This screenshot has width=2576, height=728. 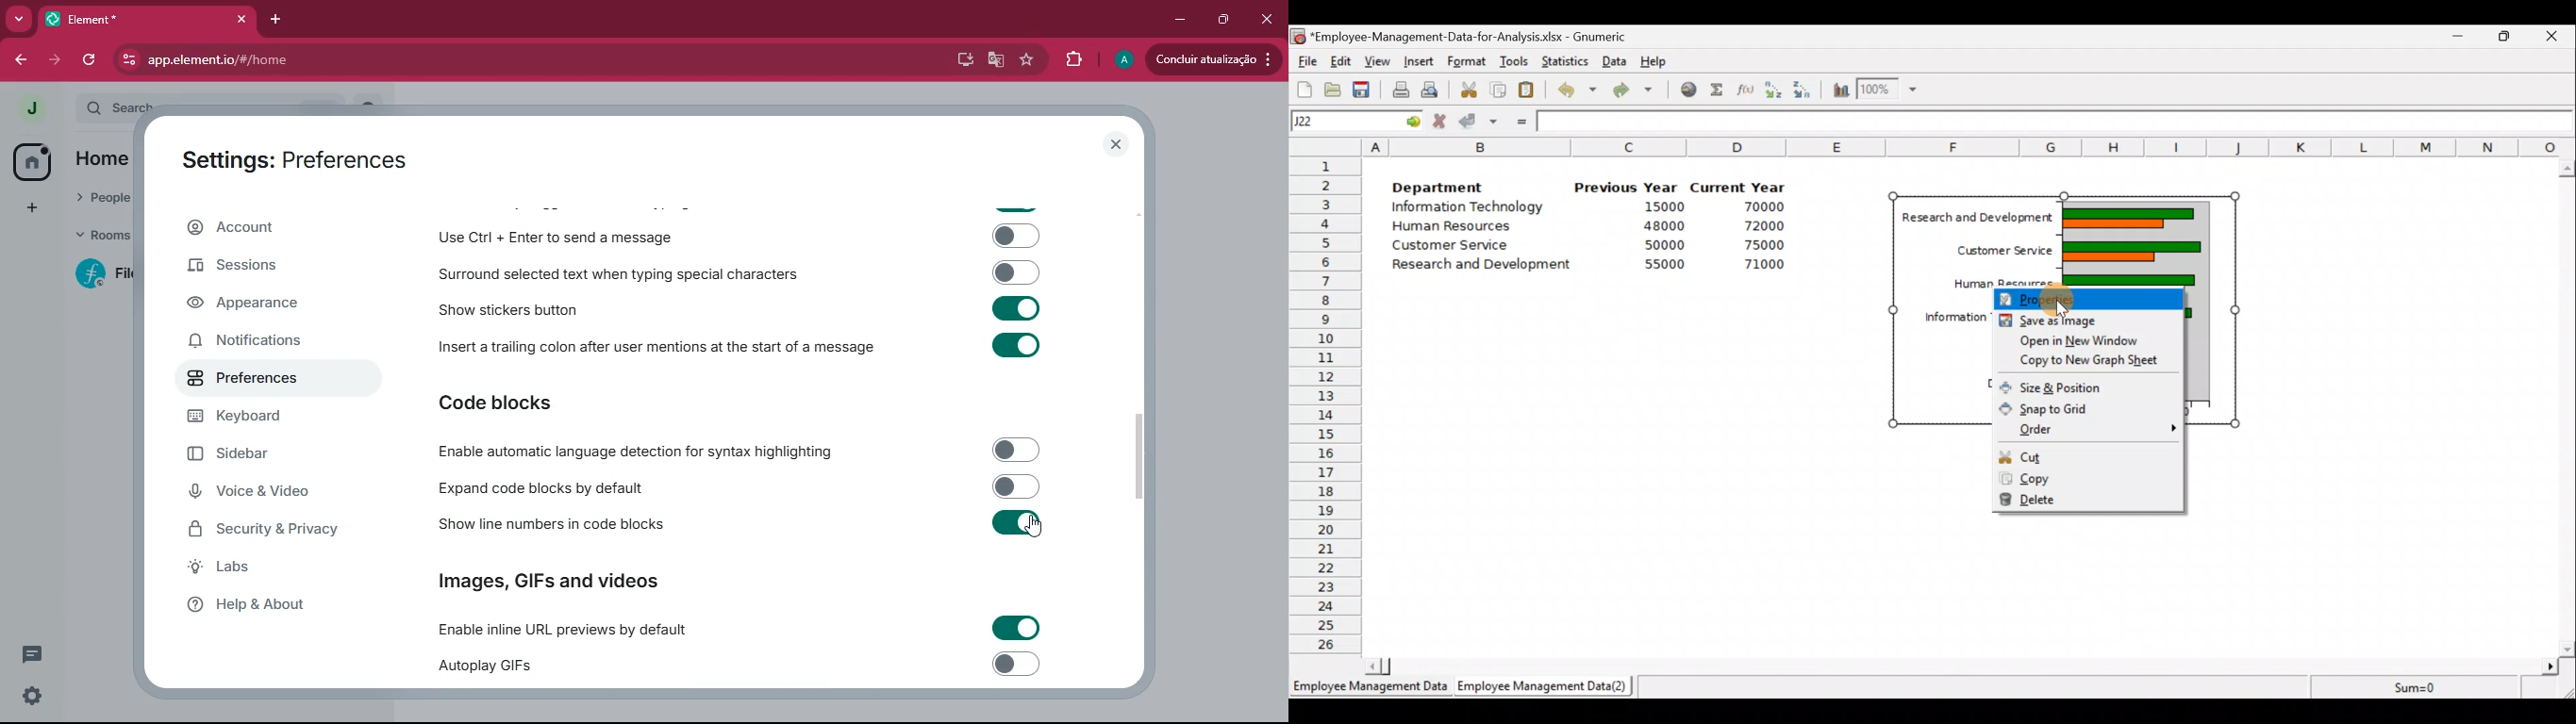 What do you see at coordinates (2088, 297) in the screenshot?
I see `Properties` at bounding box center [2088, 297].